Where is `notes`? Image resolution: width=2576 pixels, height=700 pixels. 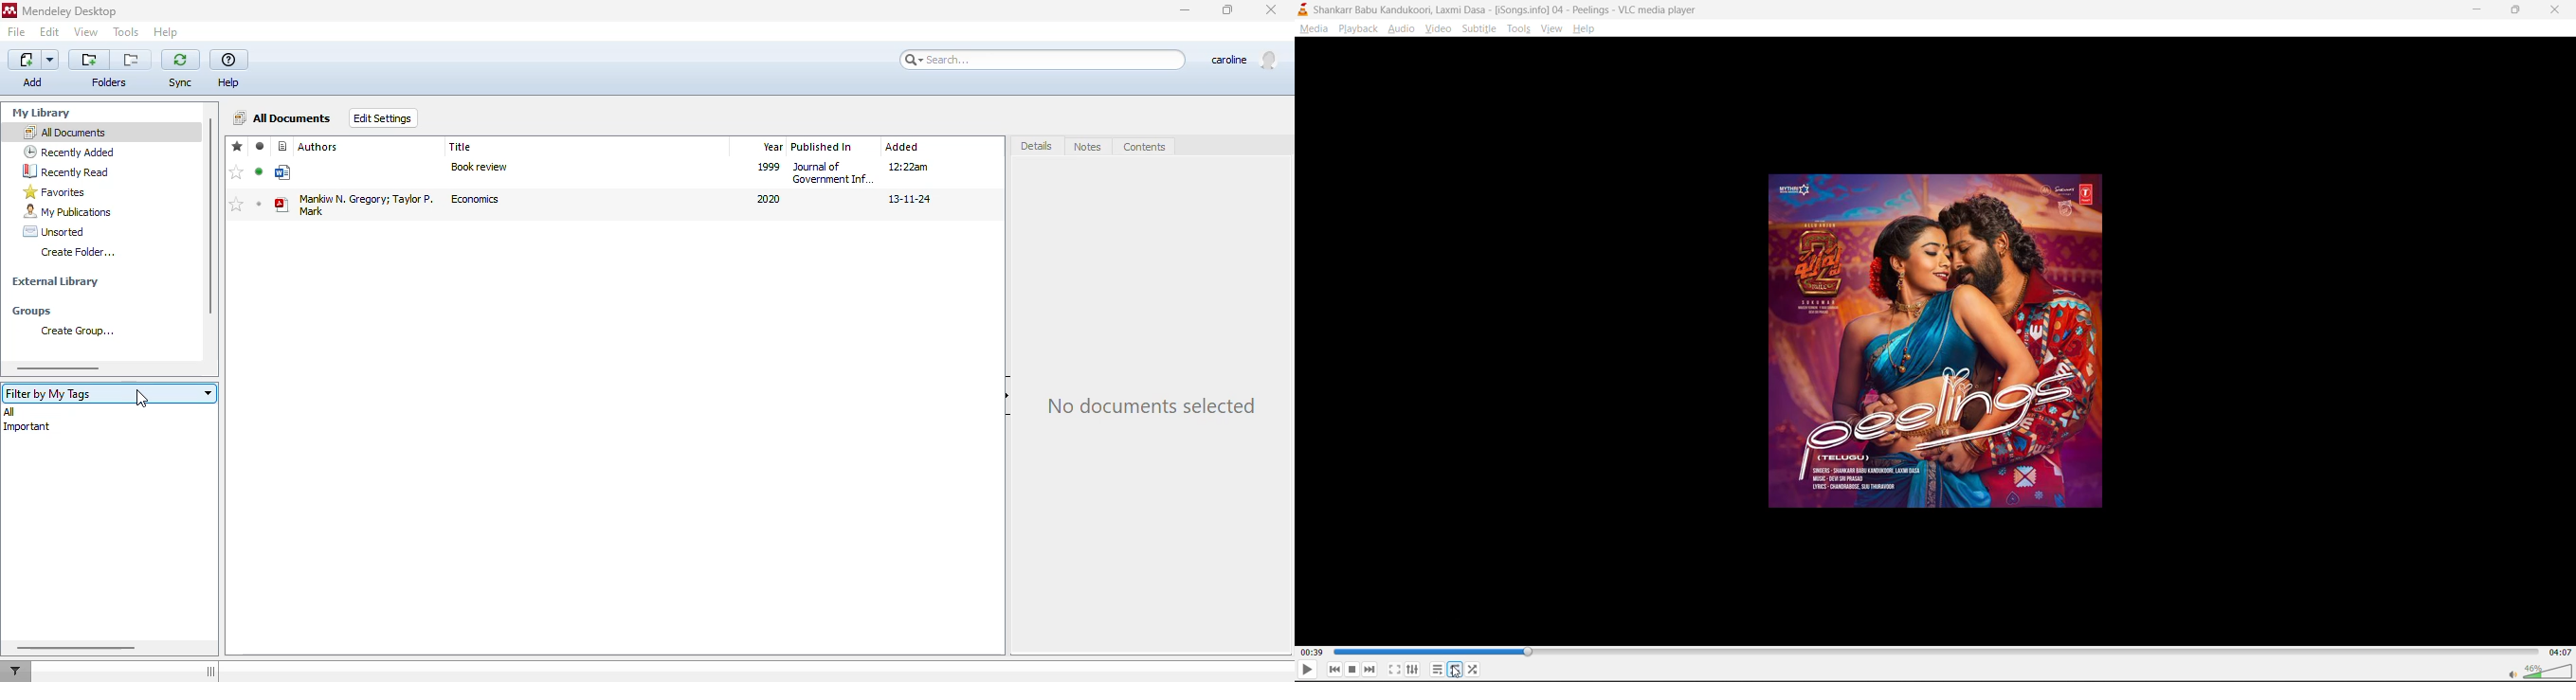 notes is located at coordinates (1087, 147).